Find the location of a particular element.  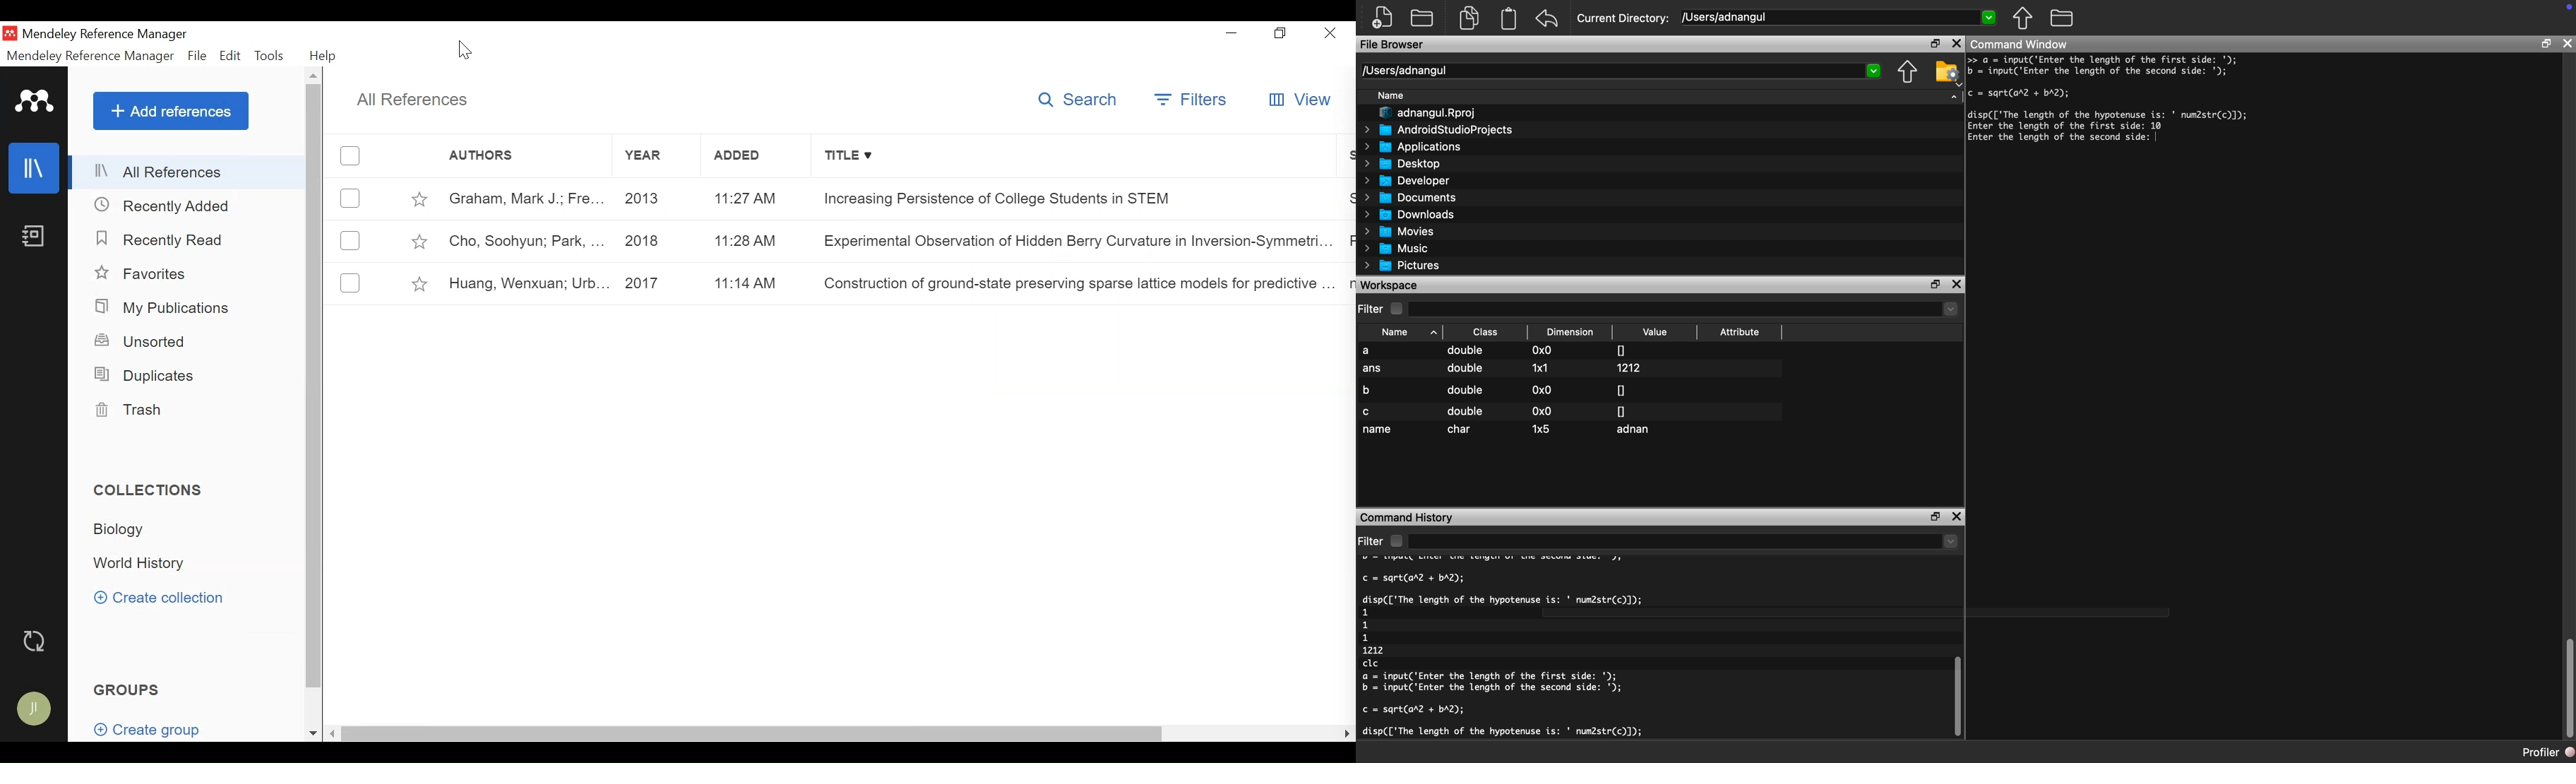

Added is located at coordinates (755, 155).